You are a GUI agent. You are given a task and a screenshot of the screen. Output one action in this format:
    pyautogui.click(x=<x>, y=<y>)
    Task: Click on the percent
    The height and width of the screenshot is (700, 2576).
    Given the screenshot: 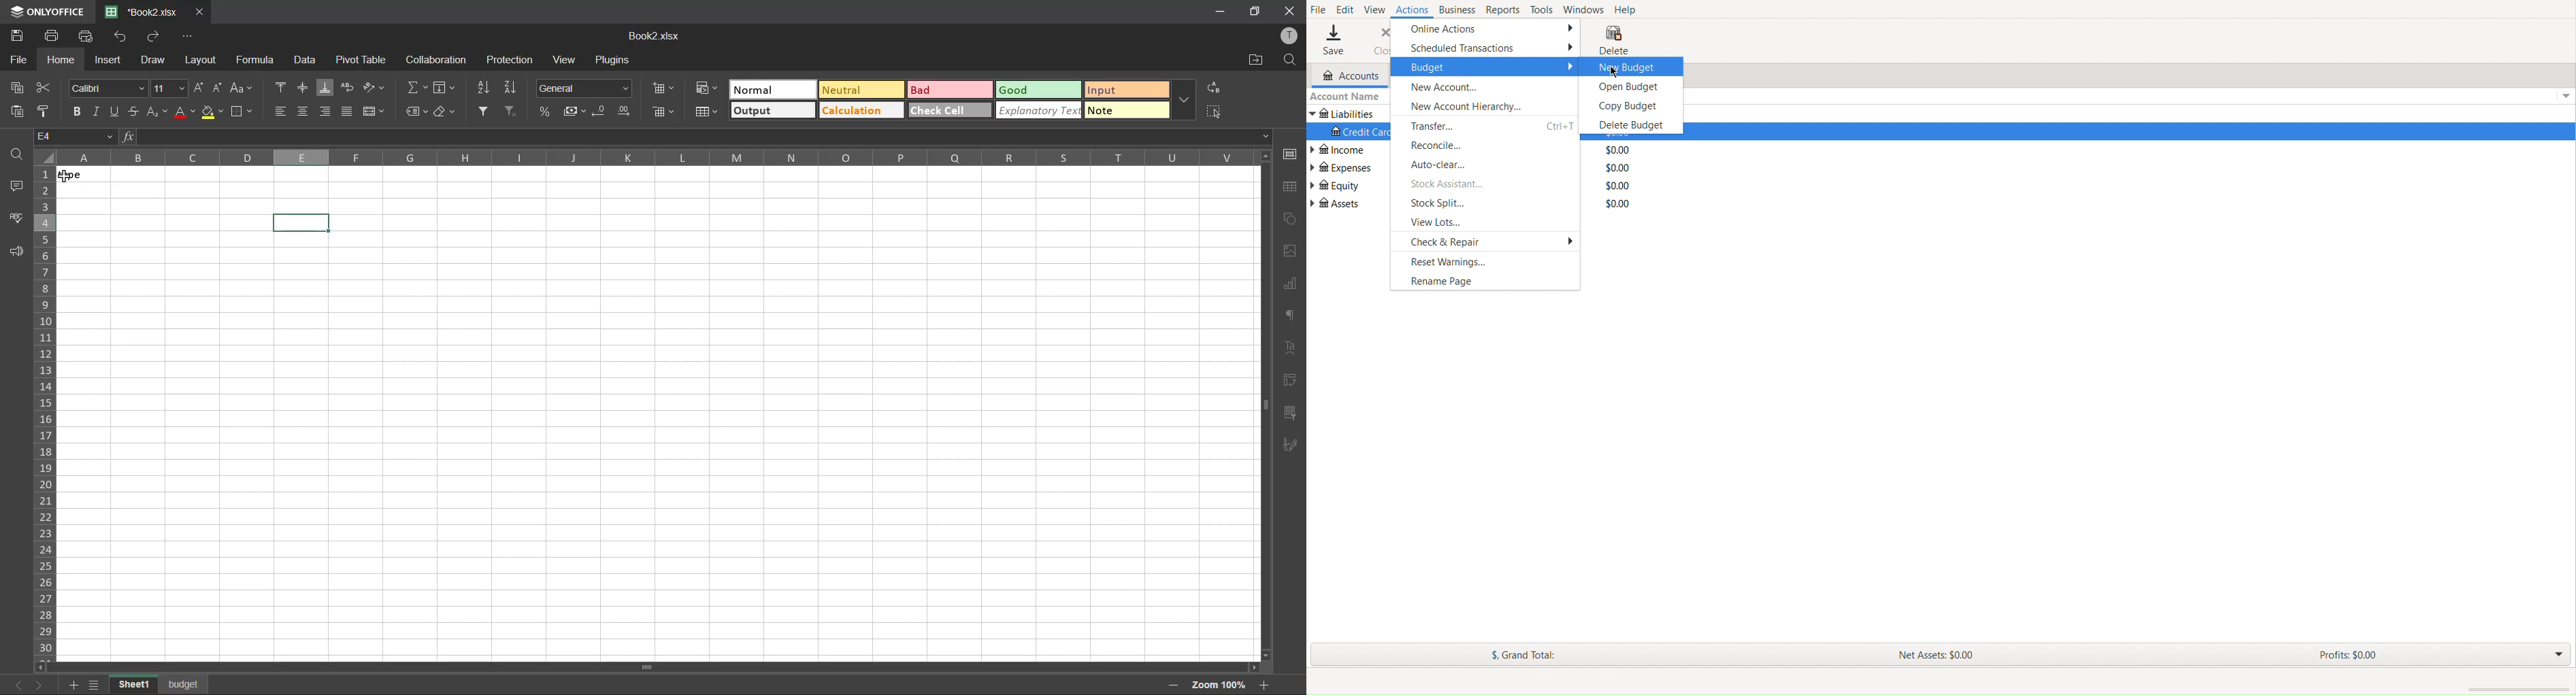 What is the action you would take?
    pyautogui.click(x=543, y=111)
    